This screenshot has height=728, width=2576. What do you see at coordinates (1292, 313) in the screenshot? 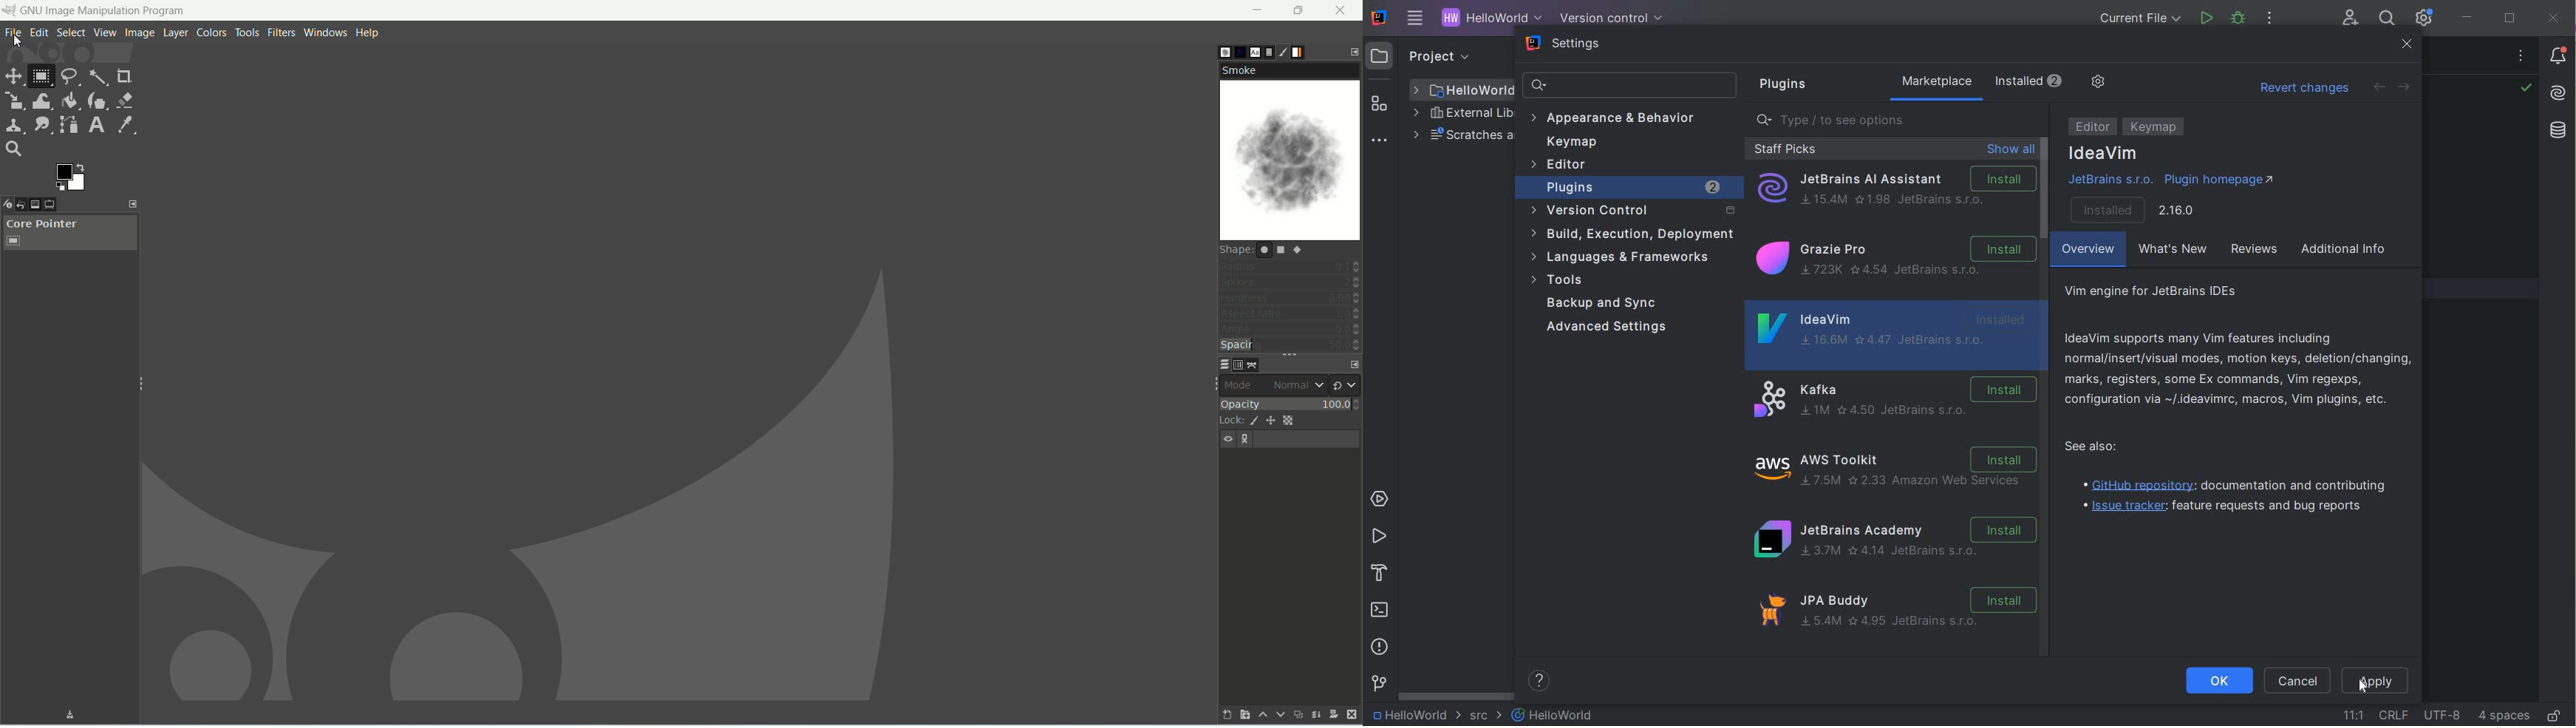
I see `aspect ratio` at bounding box center [1292, 313].